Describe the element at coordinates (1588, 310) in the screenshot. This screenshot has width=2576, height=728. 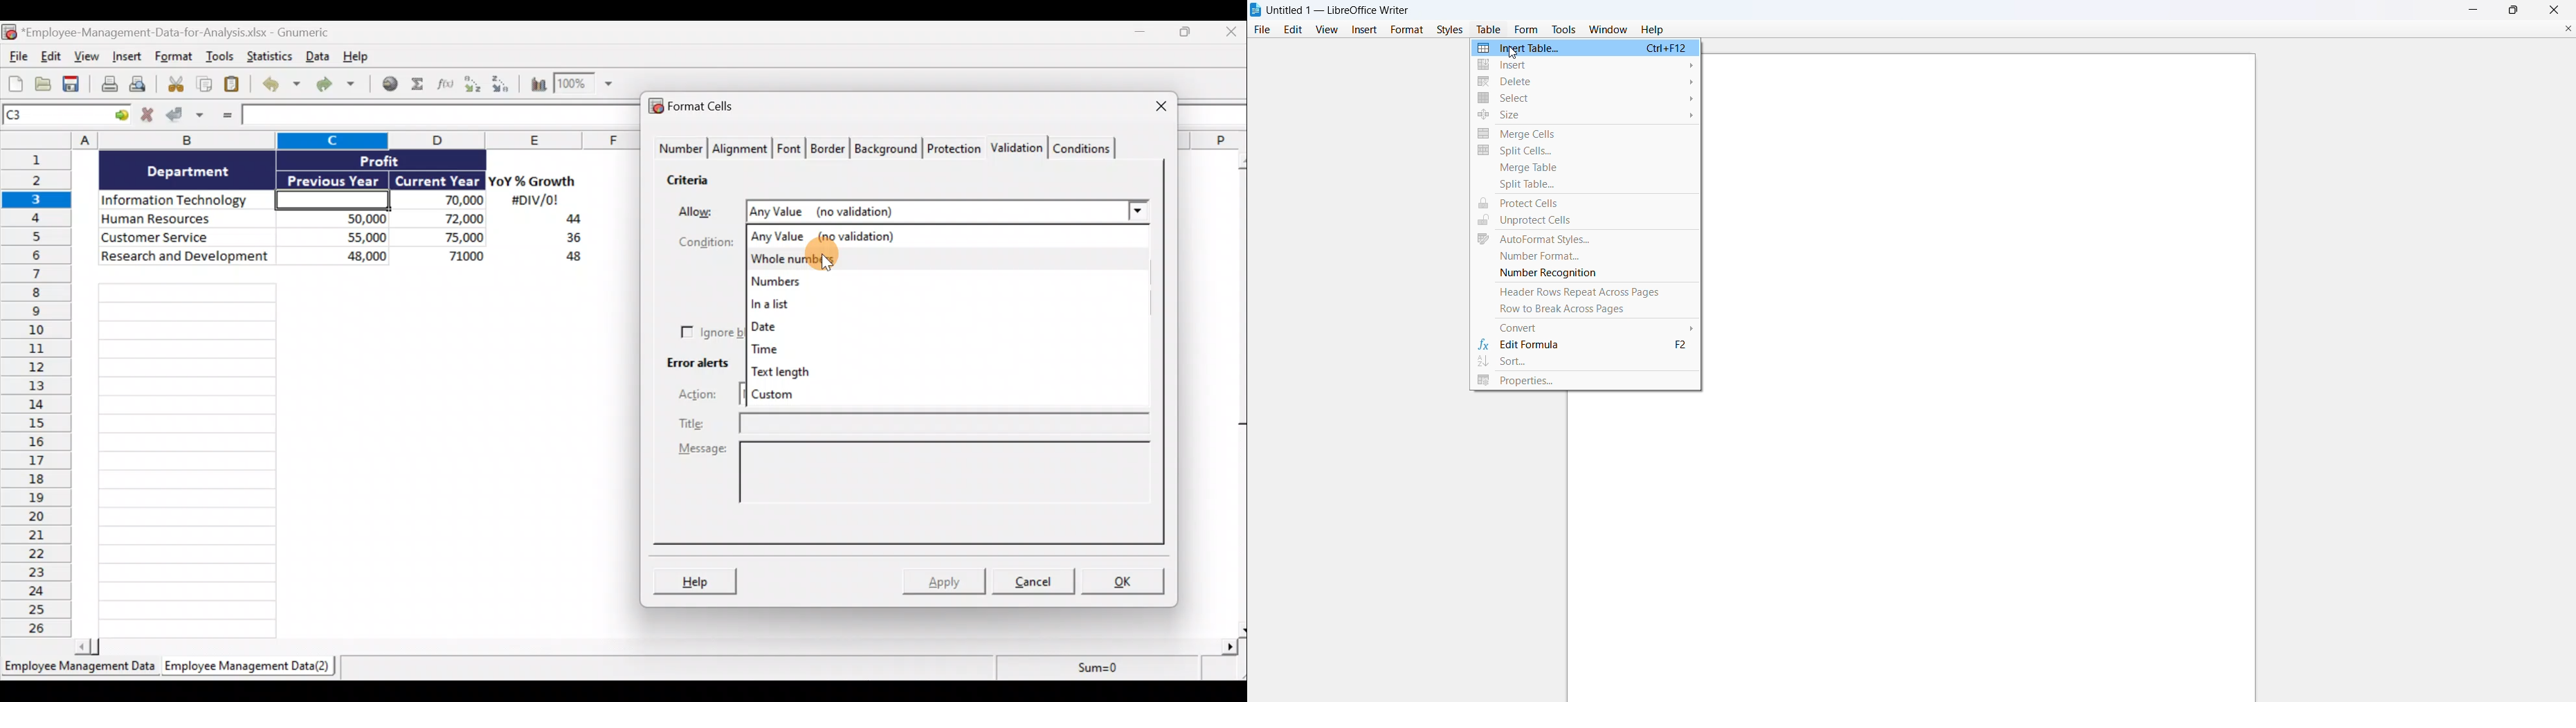
I see `row to break across pages` at that location.